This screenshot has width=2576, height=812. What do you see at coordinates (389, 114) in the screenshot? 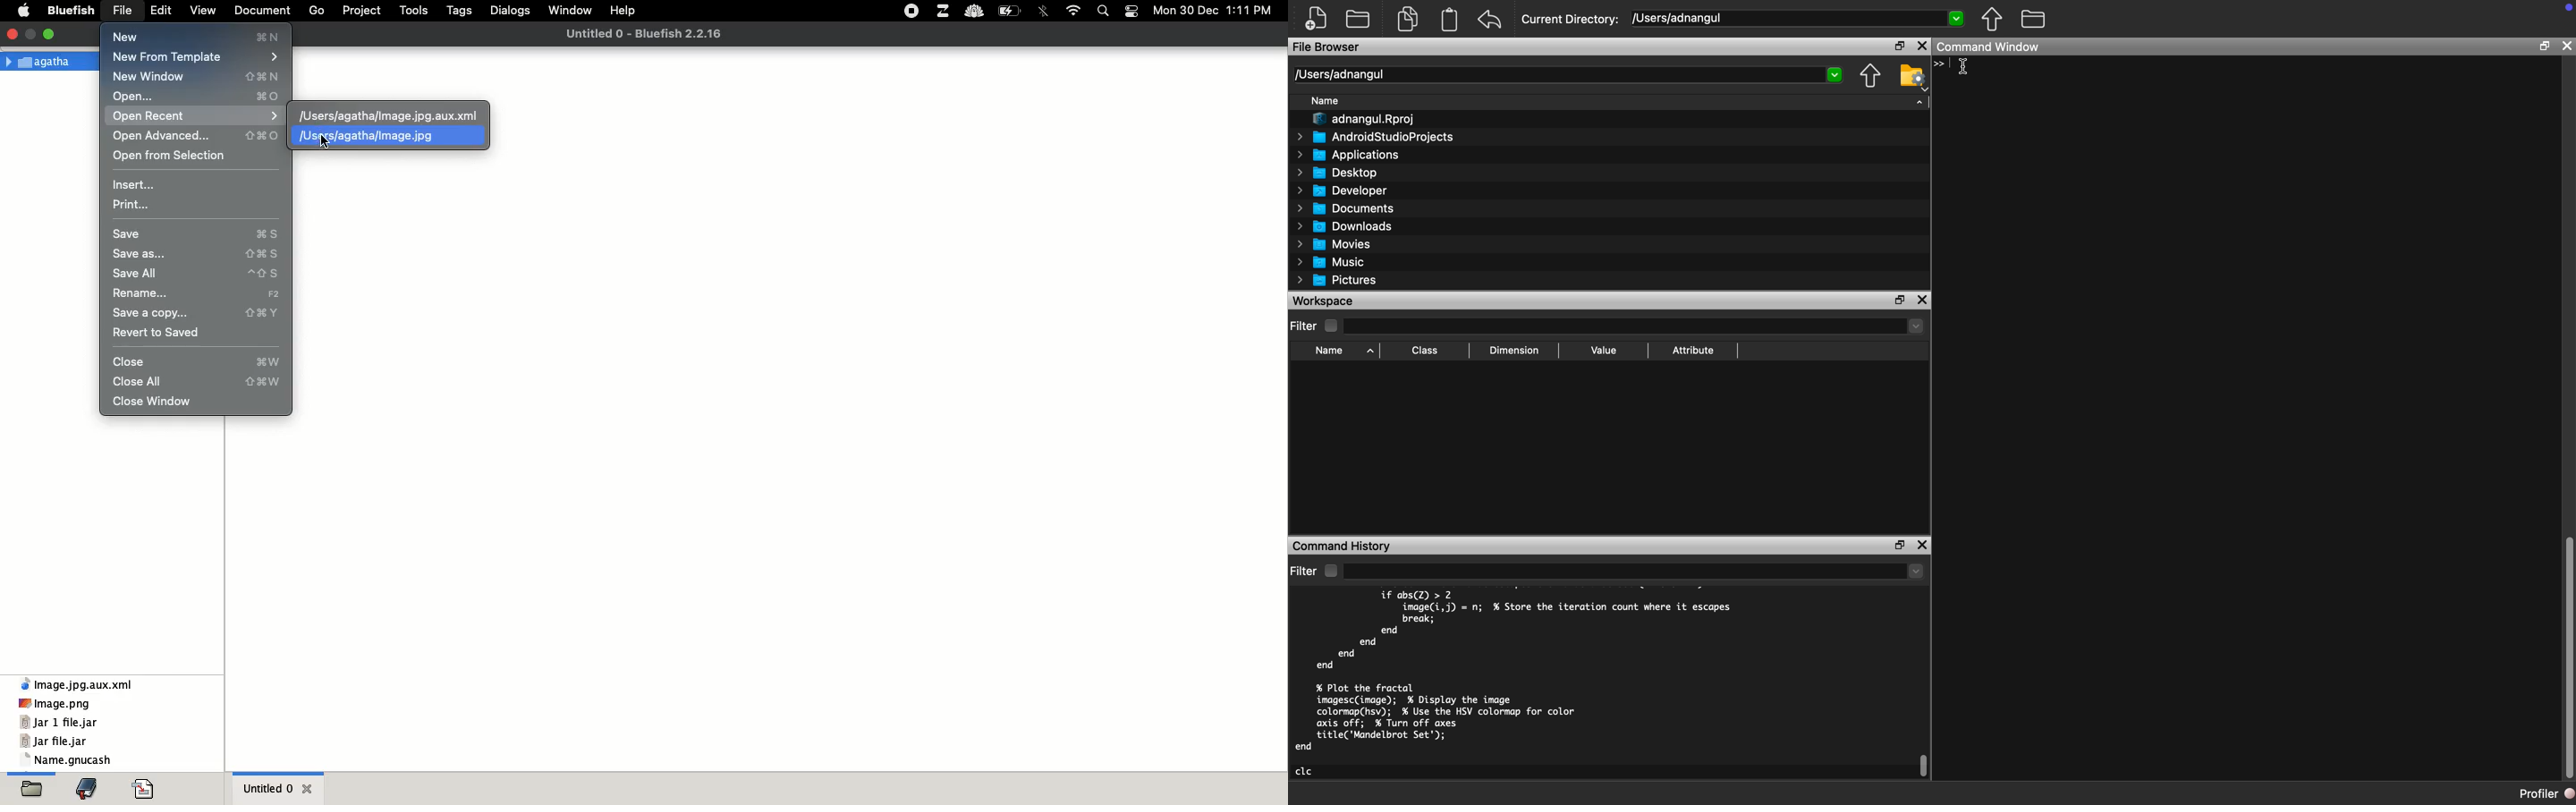
I see `/Users/agathaimage.jpg.aux.xml` at bounding box center [389, 114].